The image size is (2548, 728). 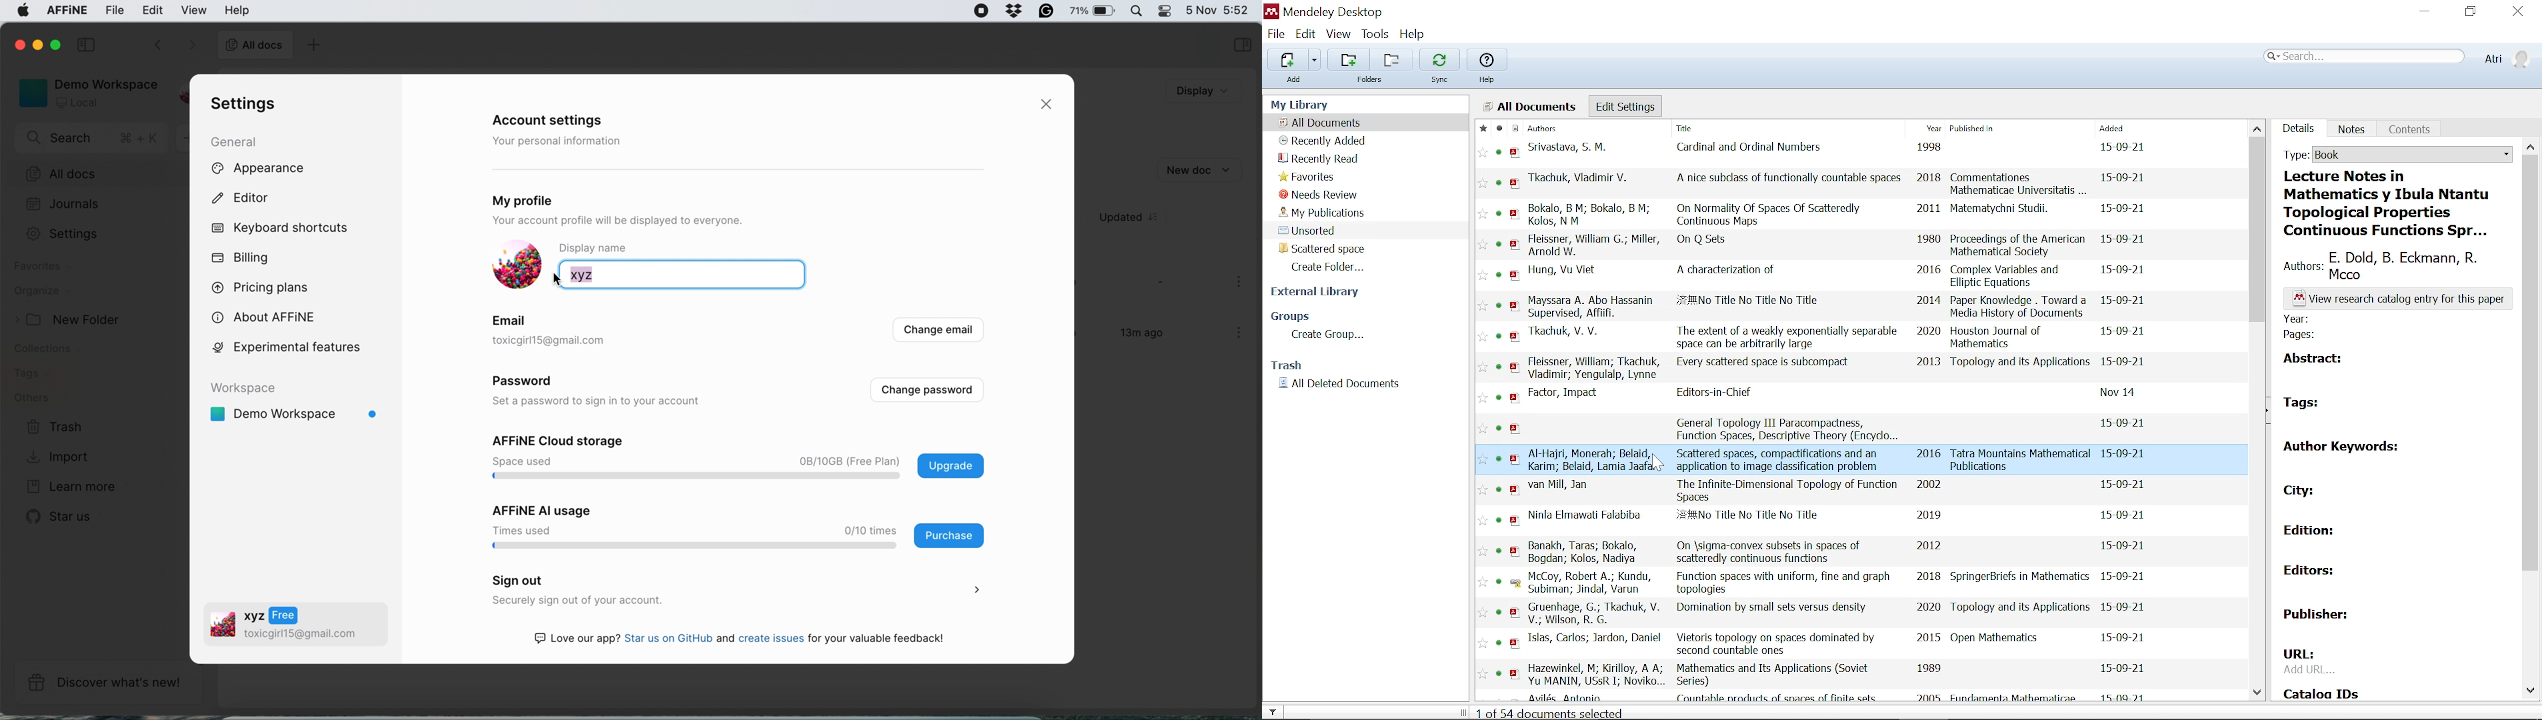 I want to click on help, so click(x=237, y=10).